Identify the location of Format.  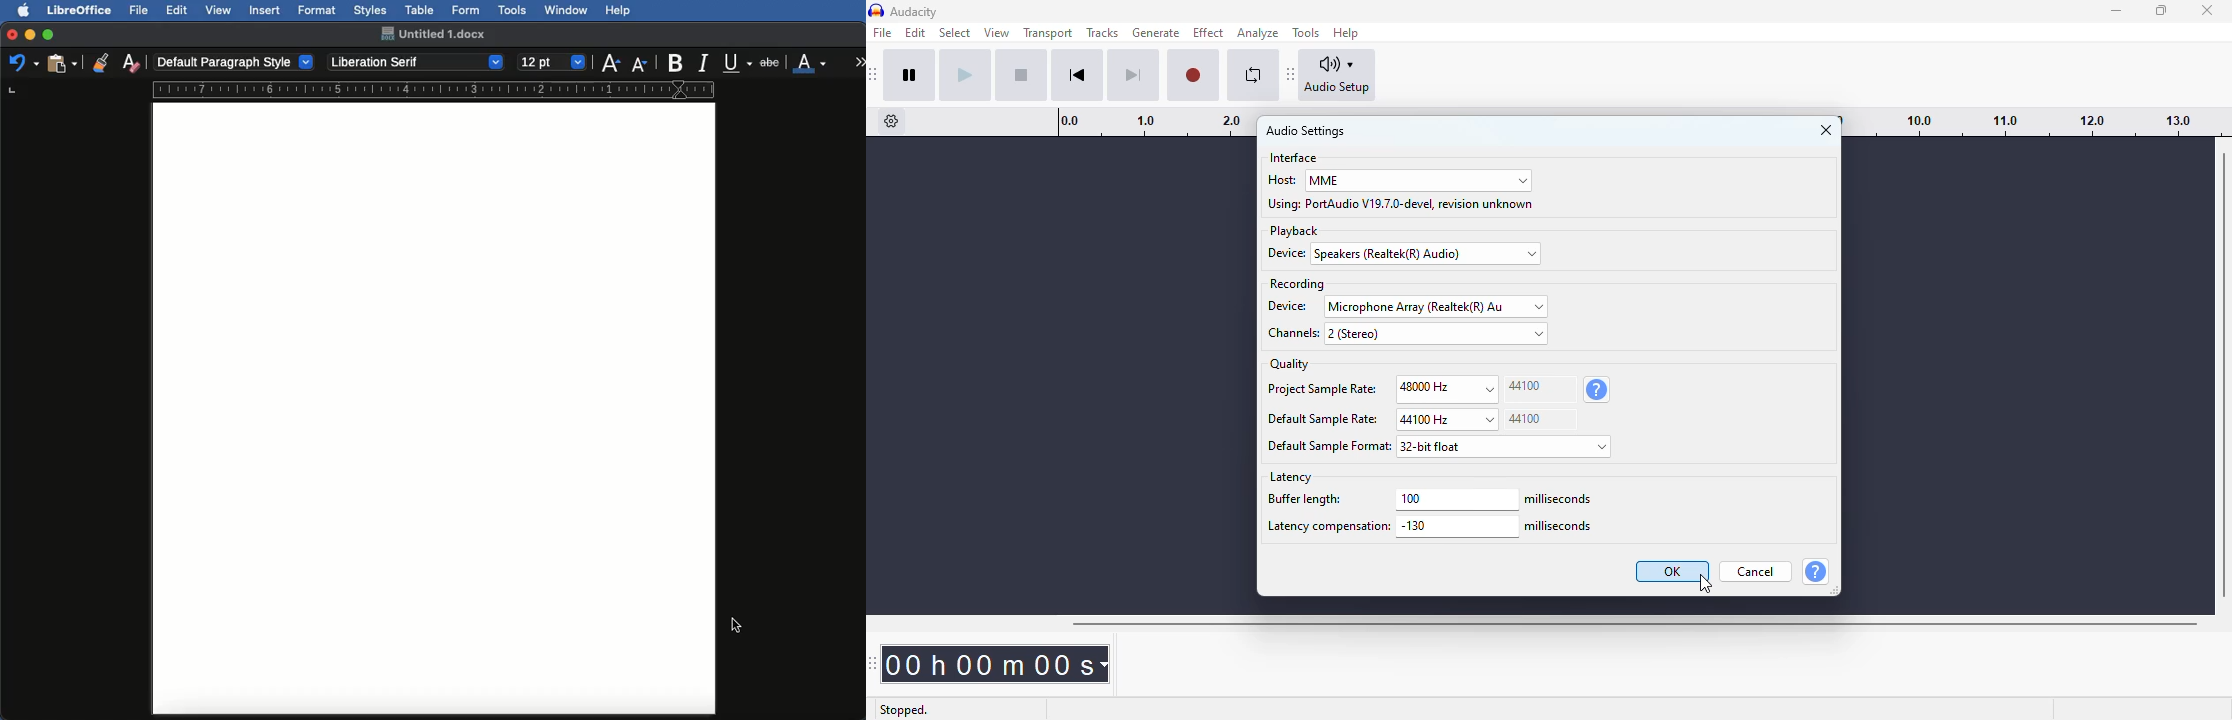
(318, 11).